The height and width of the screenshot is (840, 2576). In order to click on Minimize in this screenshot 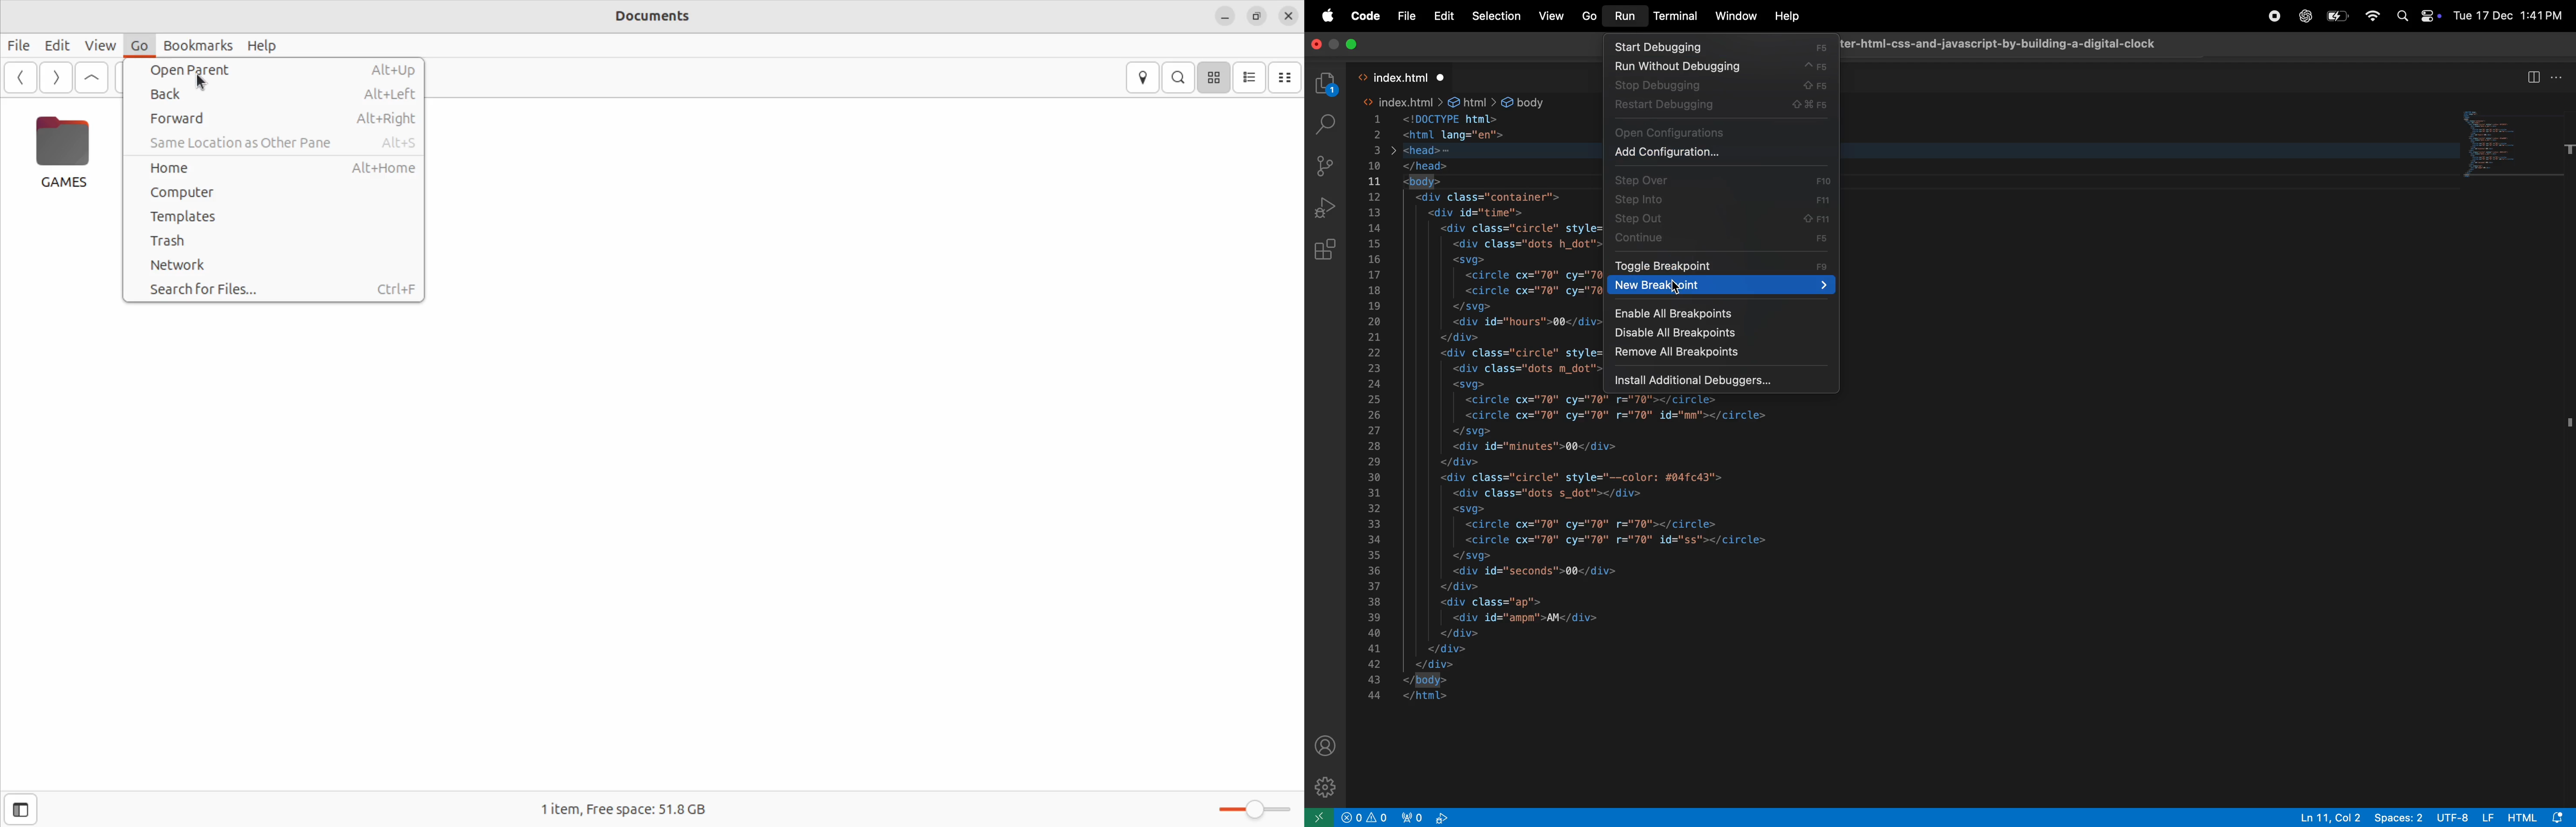, I will do `click(1335, 46)`.